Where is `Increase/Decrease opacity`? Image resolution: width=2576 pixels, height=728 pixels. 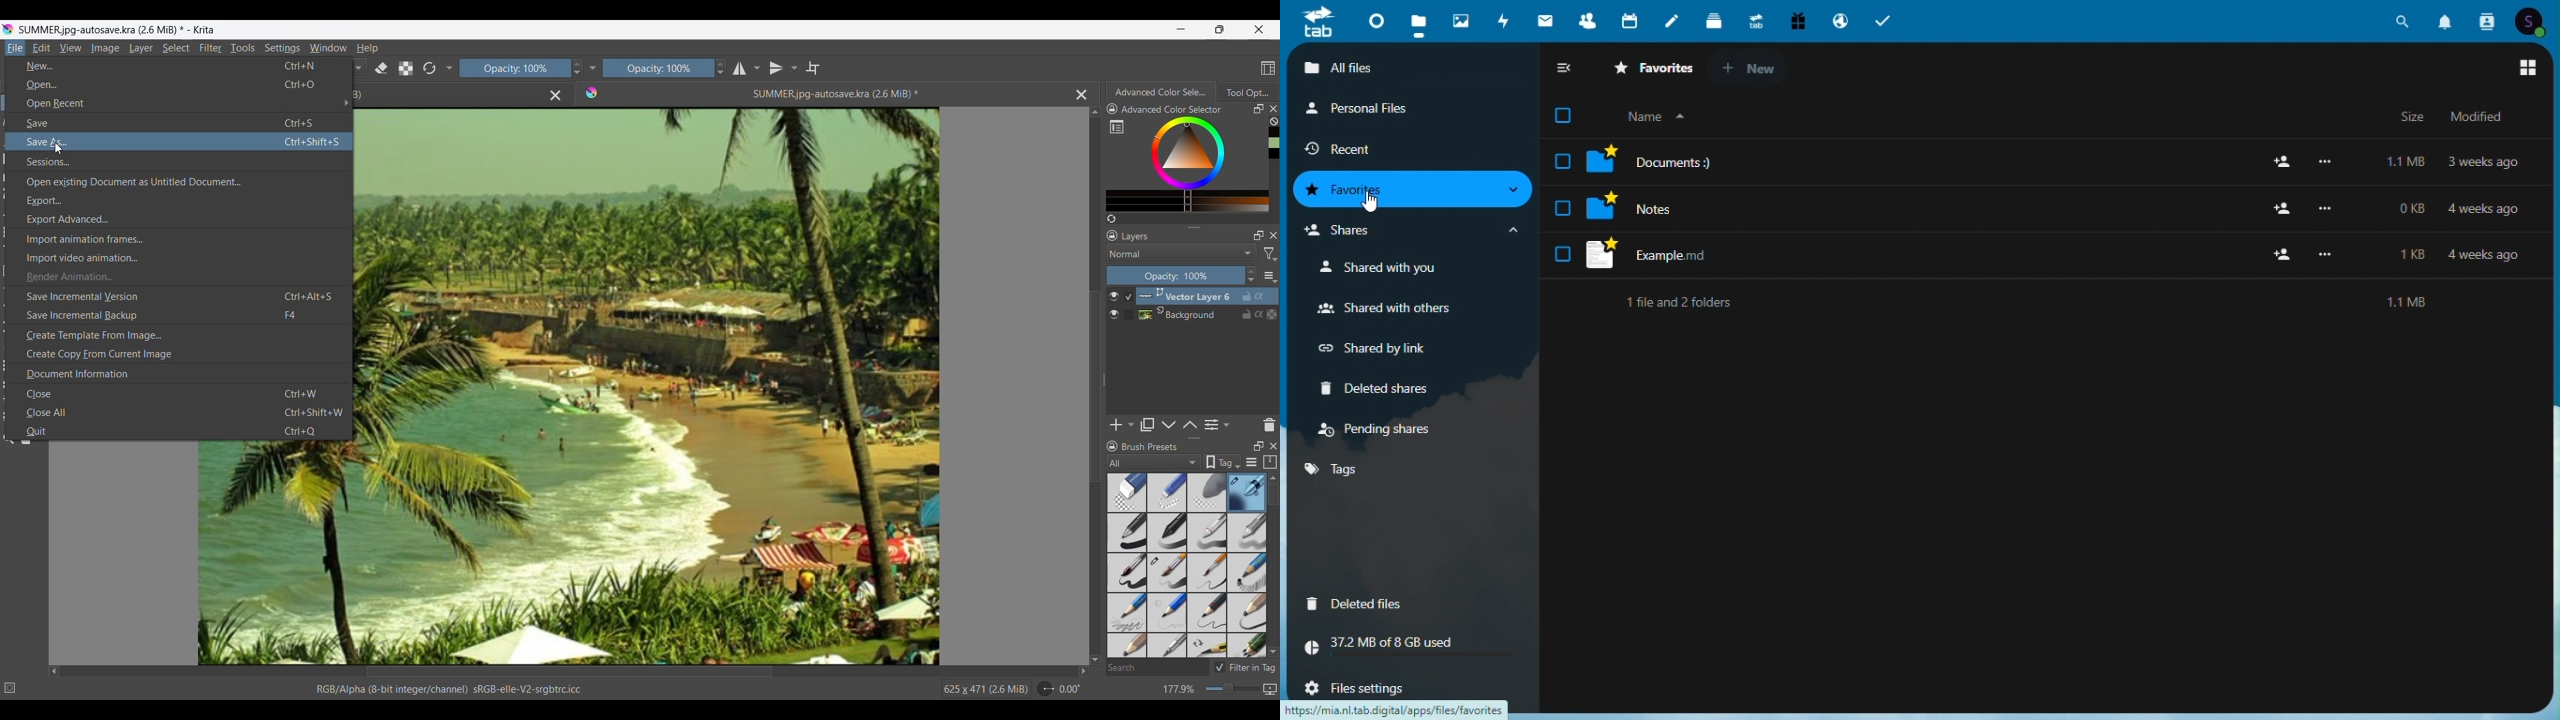 Increase/Decrease opacity is located at coordinates (1251, 276).